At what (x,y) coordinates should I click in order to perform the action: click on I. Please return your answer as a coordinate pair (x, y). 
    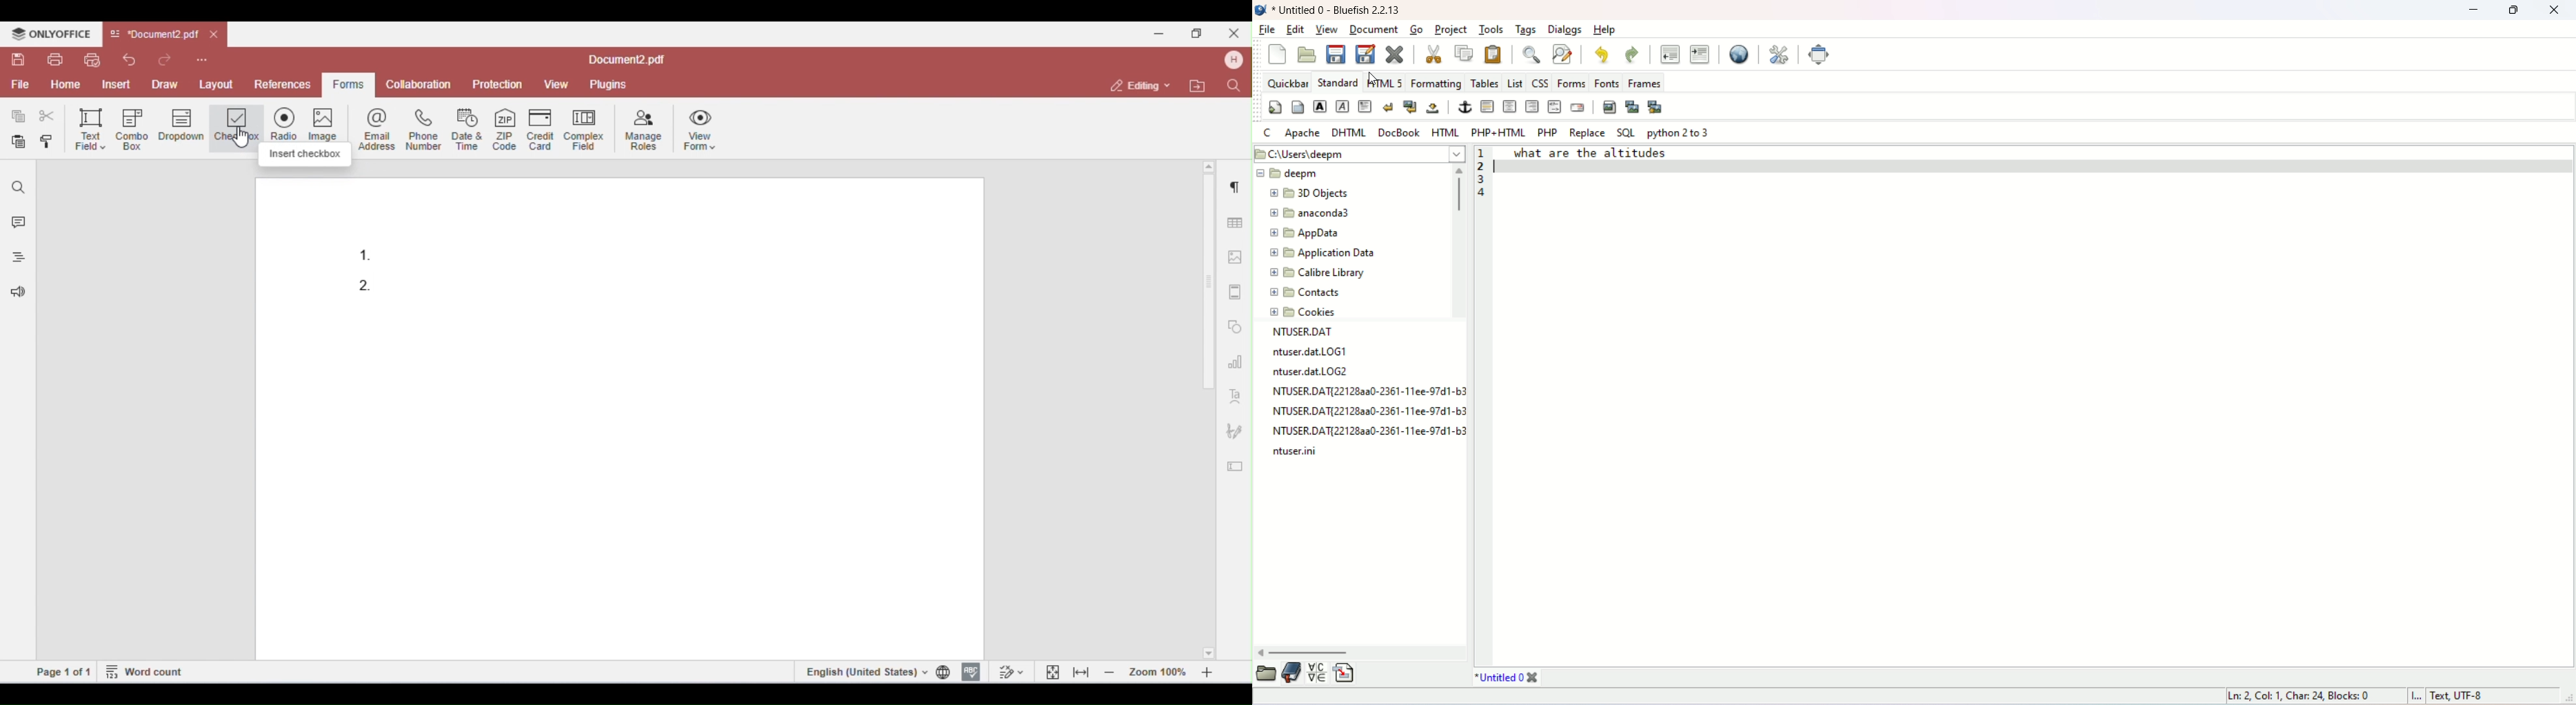
    Looking at the image, I should click on (2419, 696).